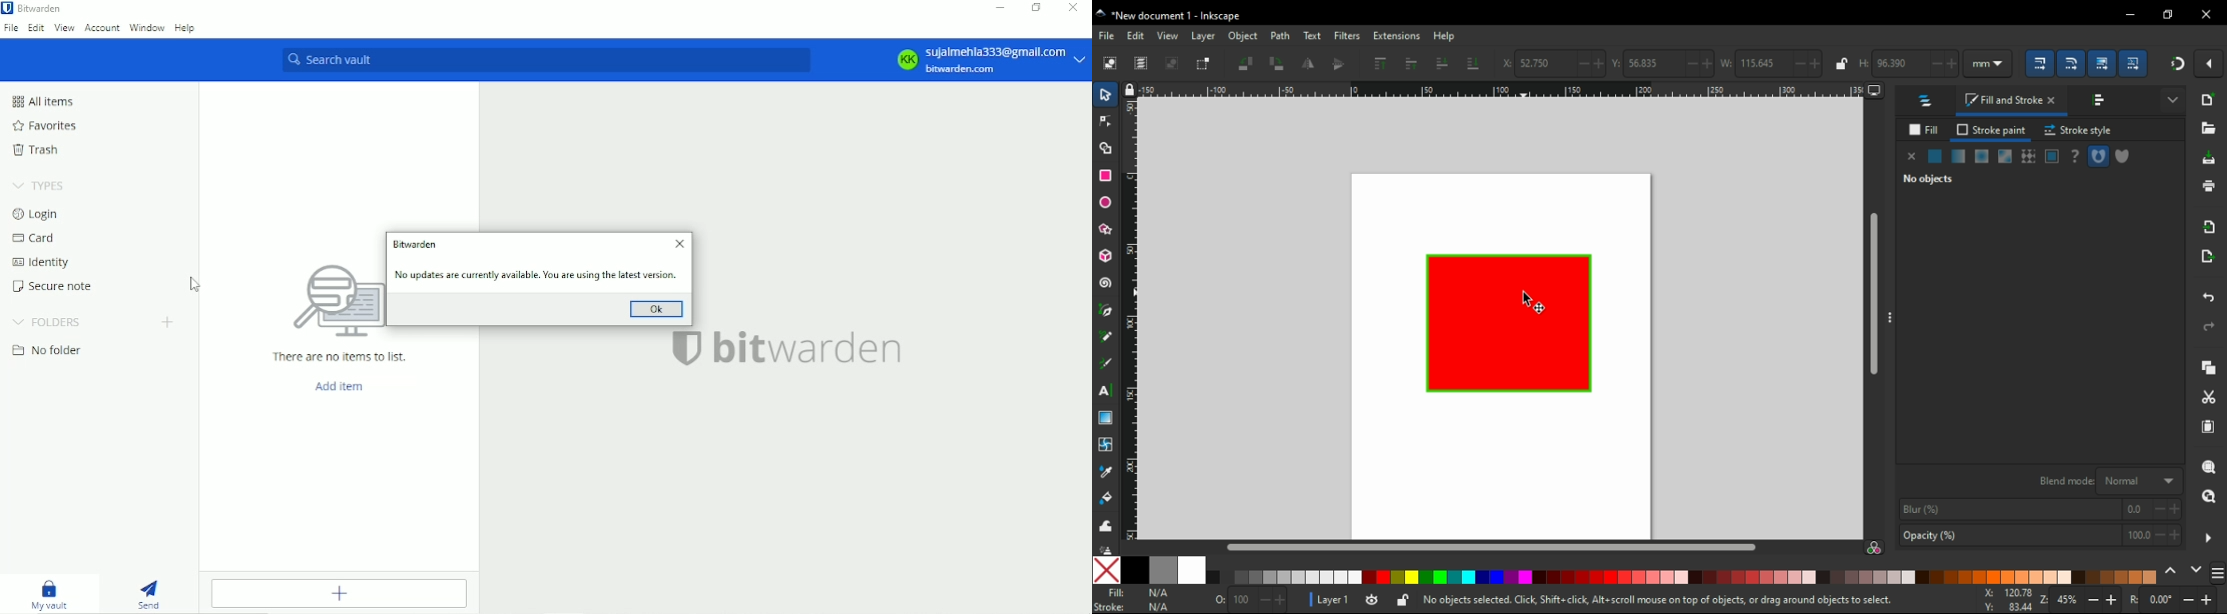 This screenshot has height=616, width=2240. Describe the element at coordinates (2078, 130) in the screenshot. I see `stroke style` at that location.